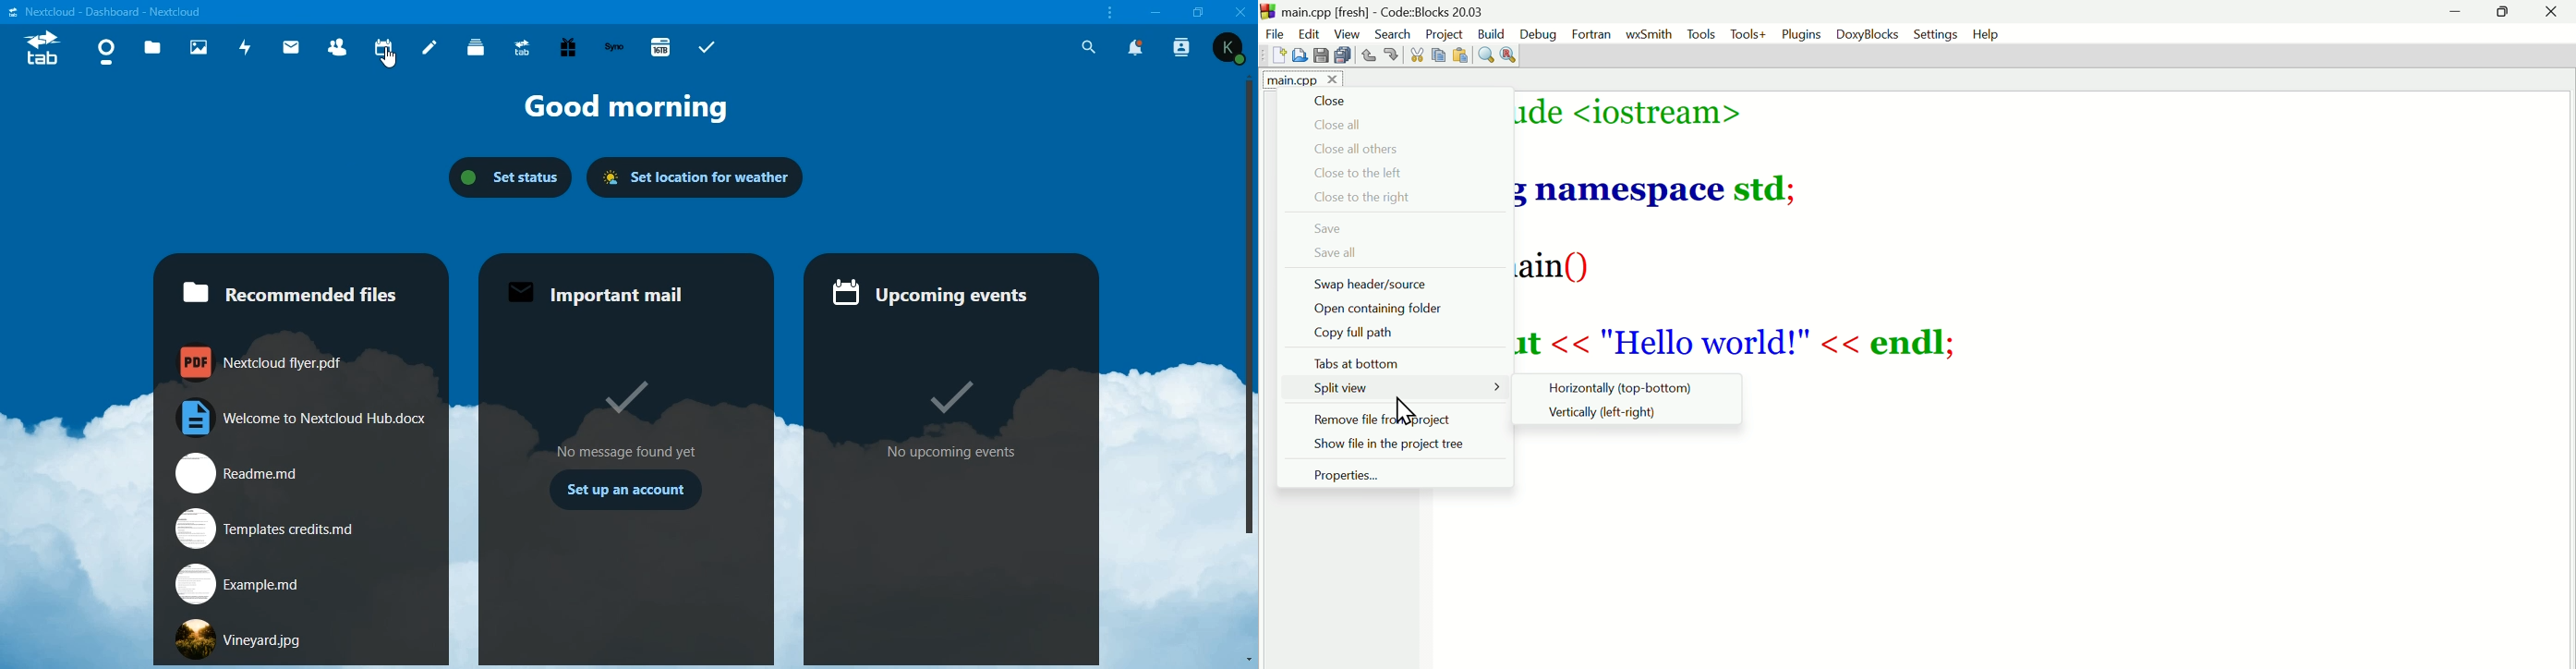  I want to click on correct option, so click(948, 390).